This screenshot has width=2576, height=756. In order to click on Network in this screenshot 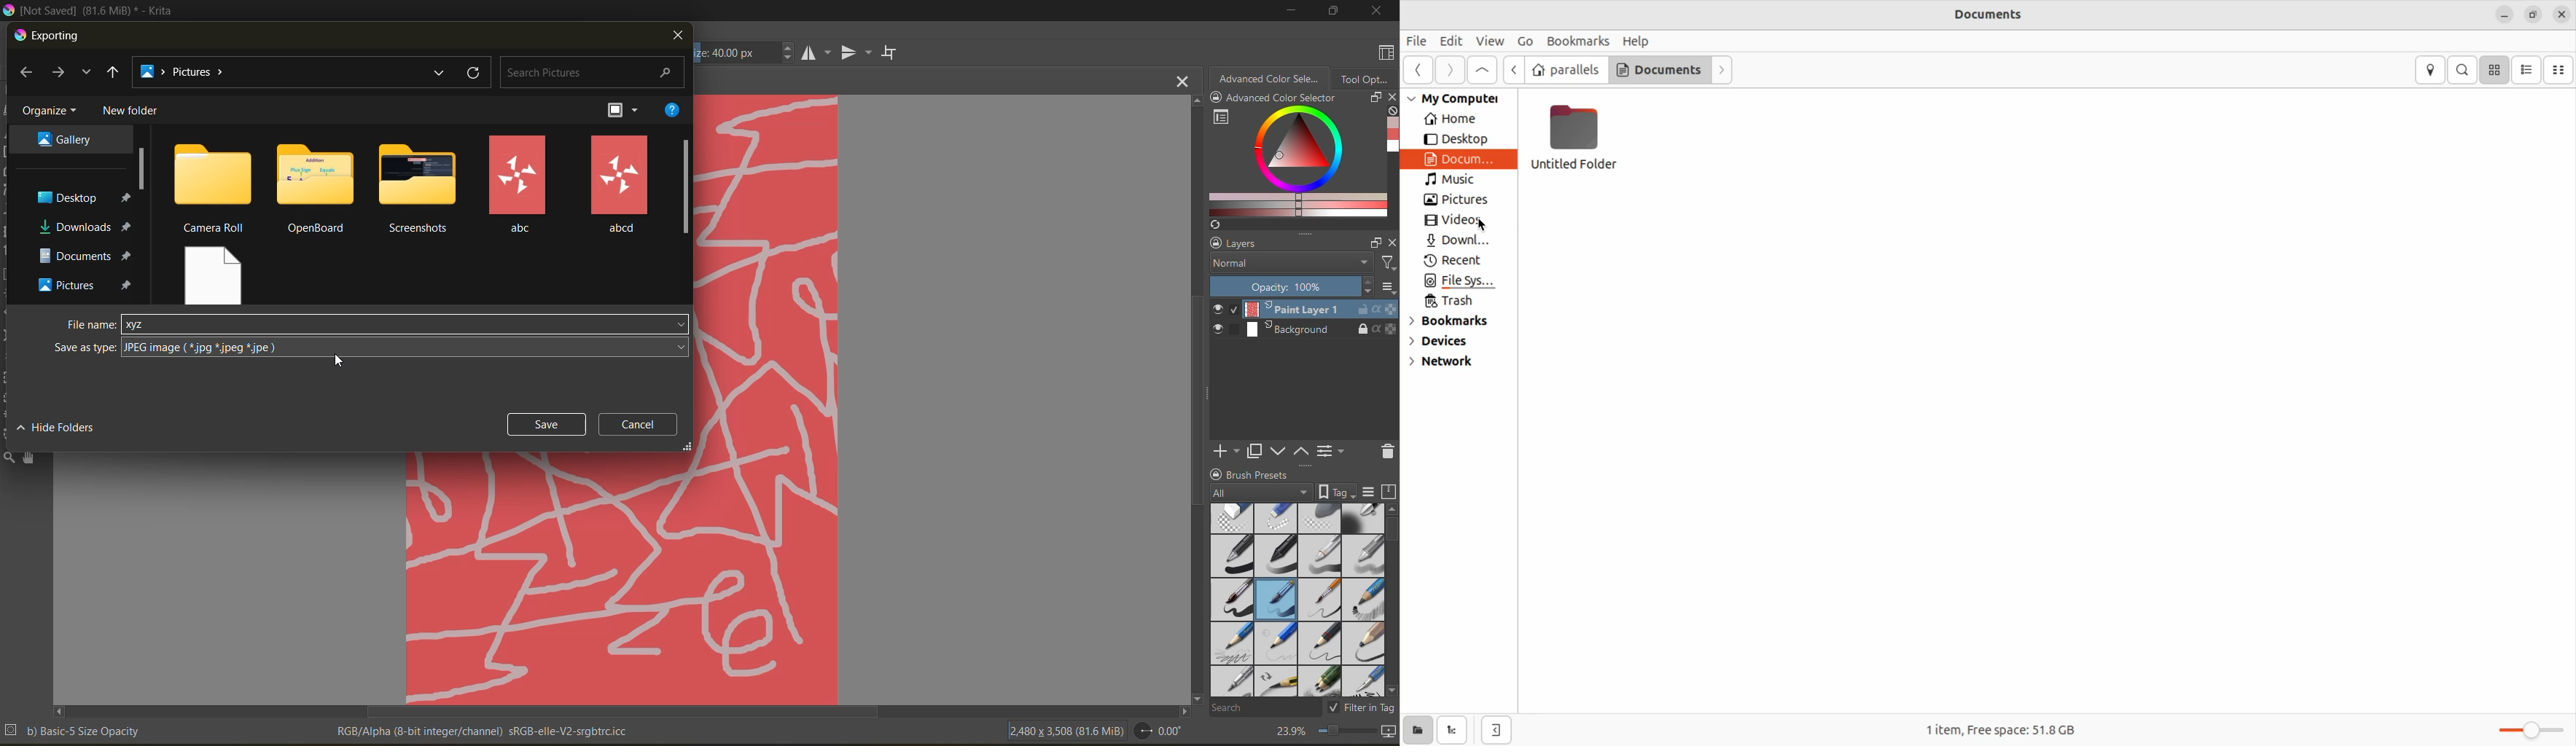, I will do `click(1440, 364)`.